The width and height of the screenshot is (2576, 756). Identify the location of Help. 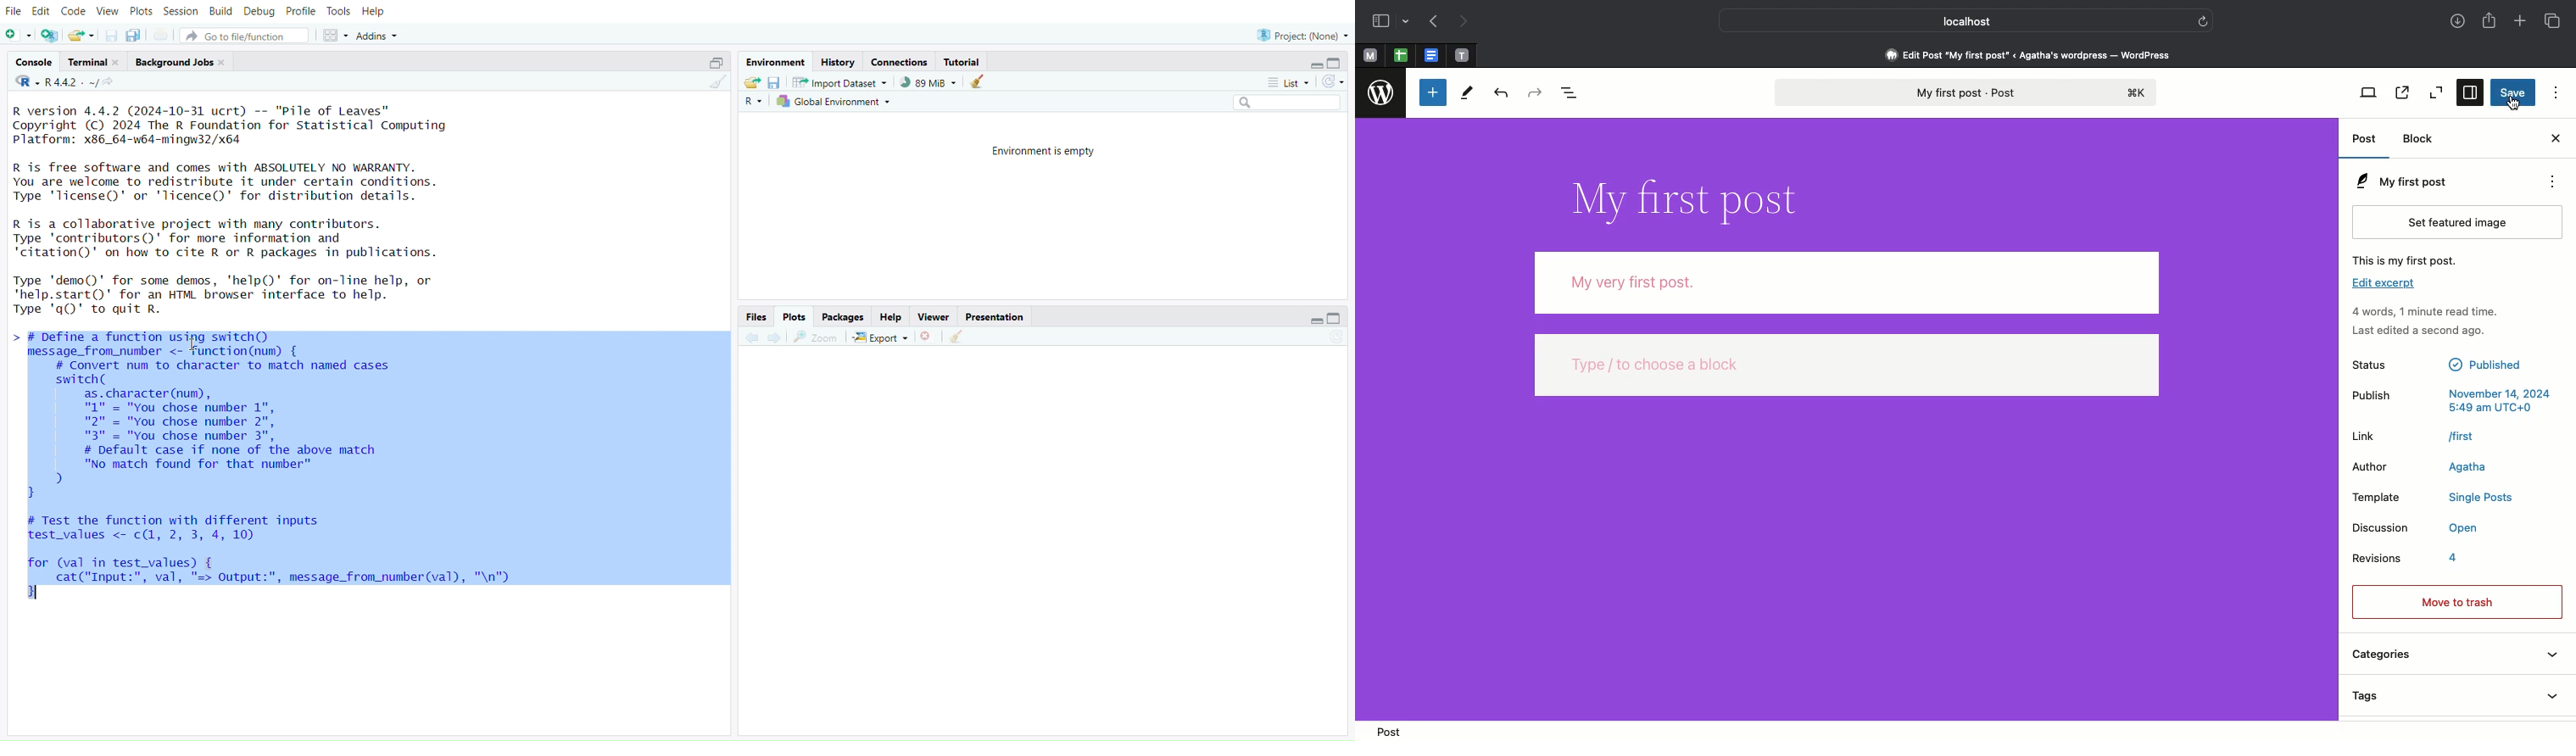
(890, 315).